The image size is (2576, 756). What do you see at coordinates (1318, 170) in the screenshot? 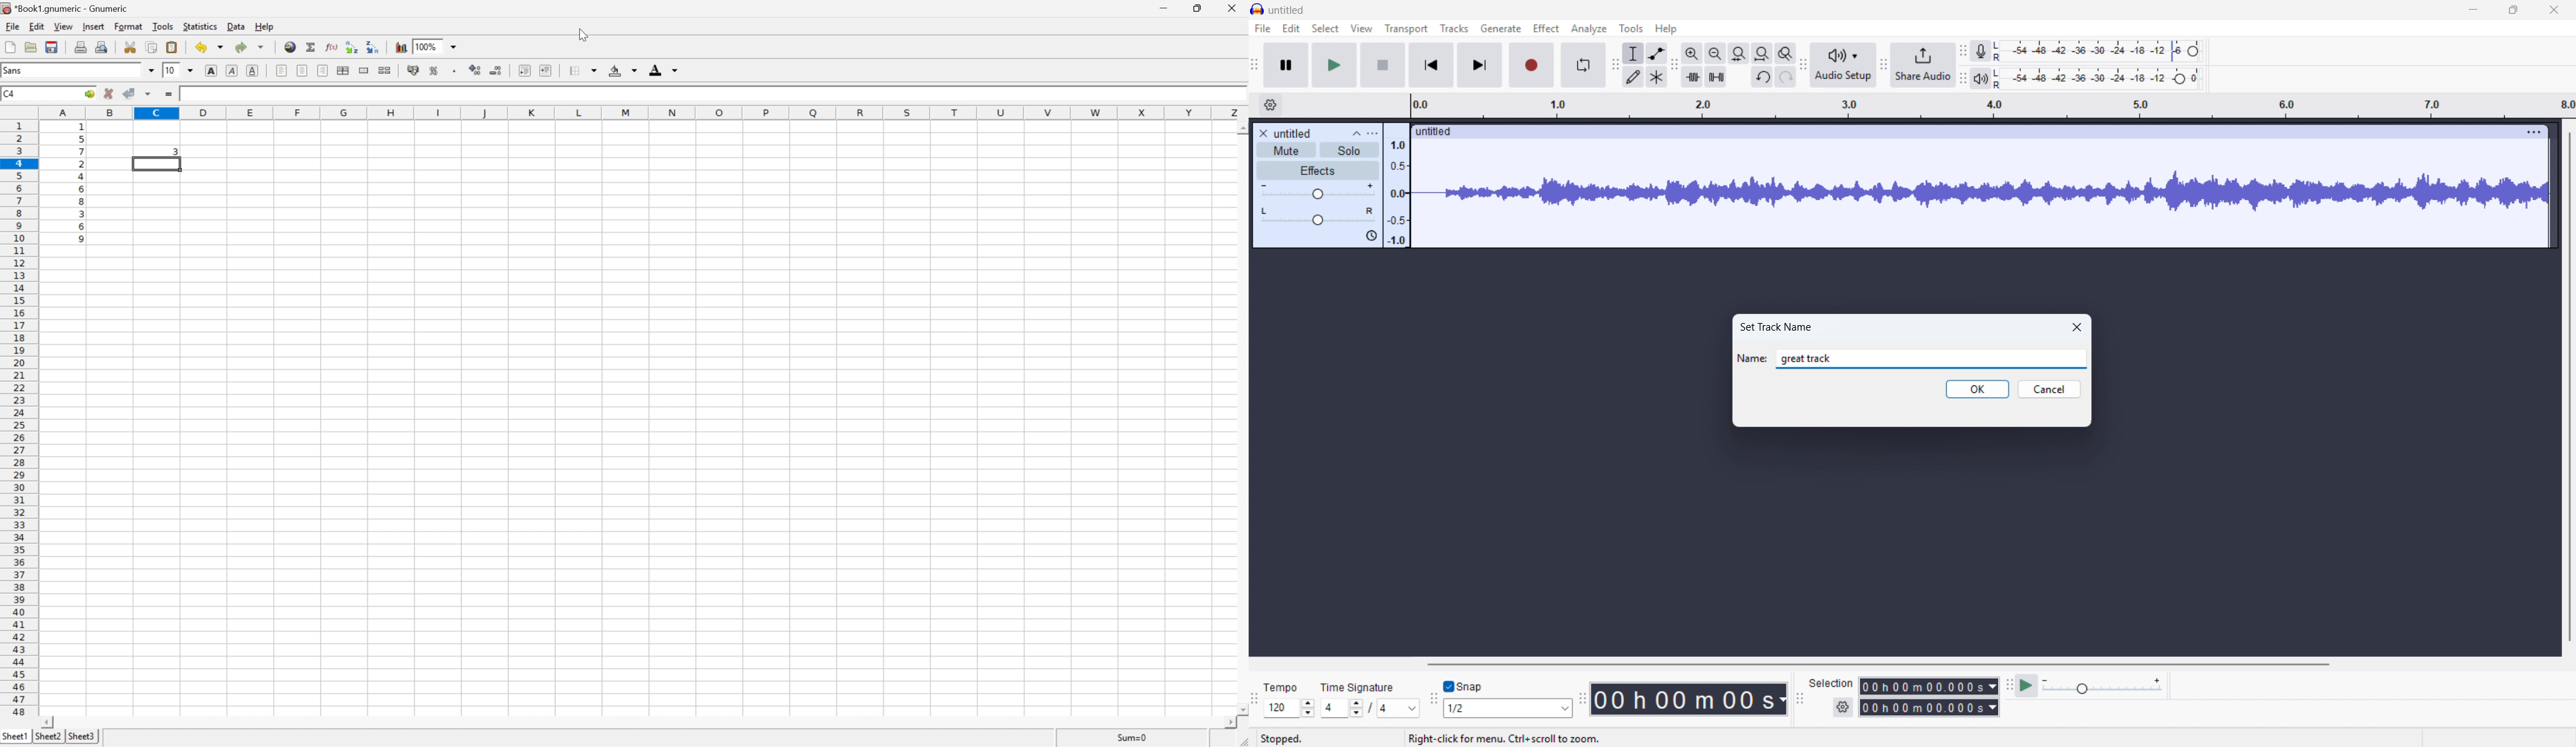
I see `Effects ` at bounding box center [1318, 170].